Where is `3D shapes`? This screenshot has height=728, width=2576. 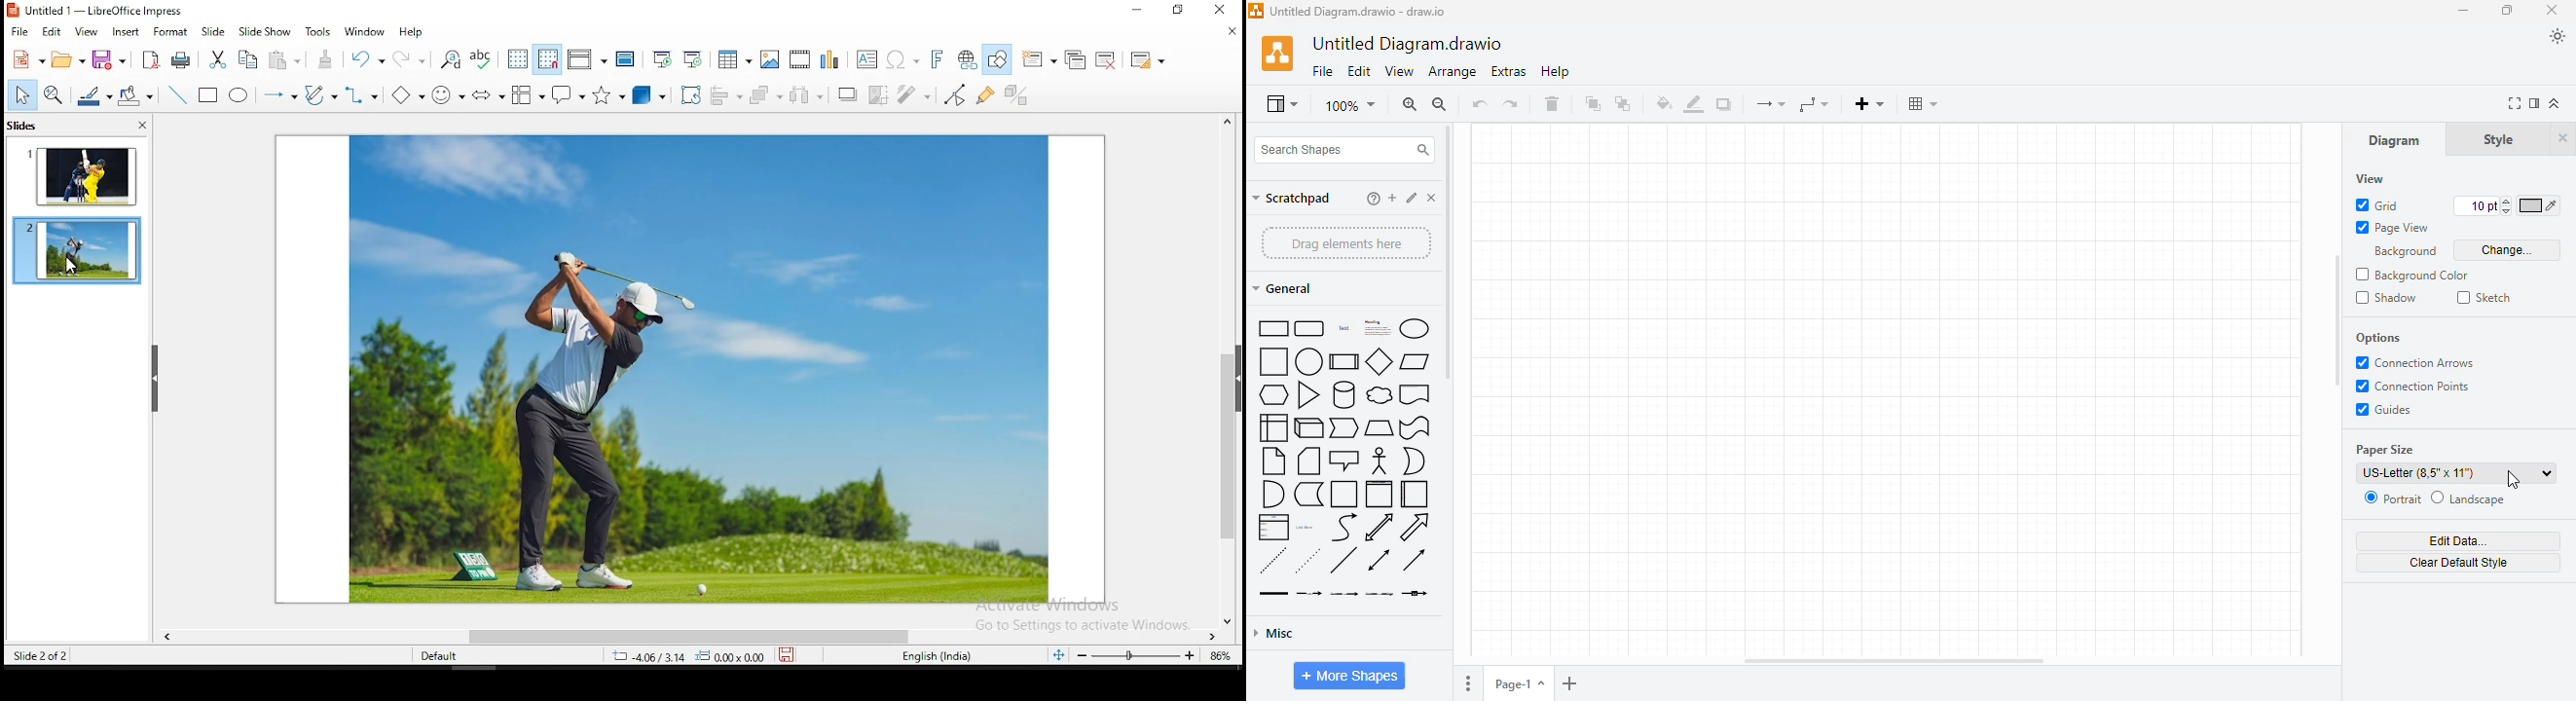 3D shapes is located at coordinates (649, 96).